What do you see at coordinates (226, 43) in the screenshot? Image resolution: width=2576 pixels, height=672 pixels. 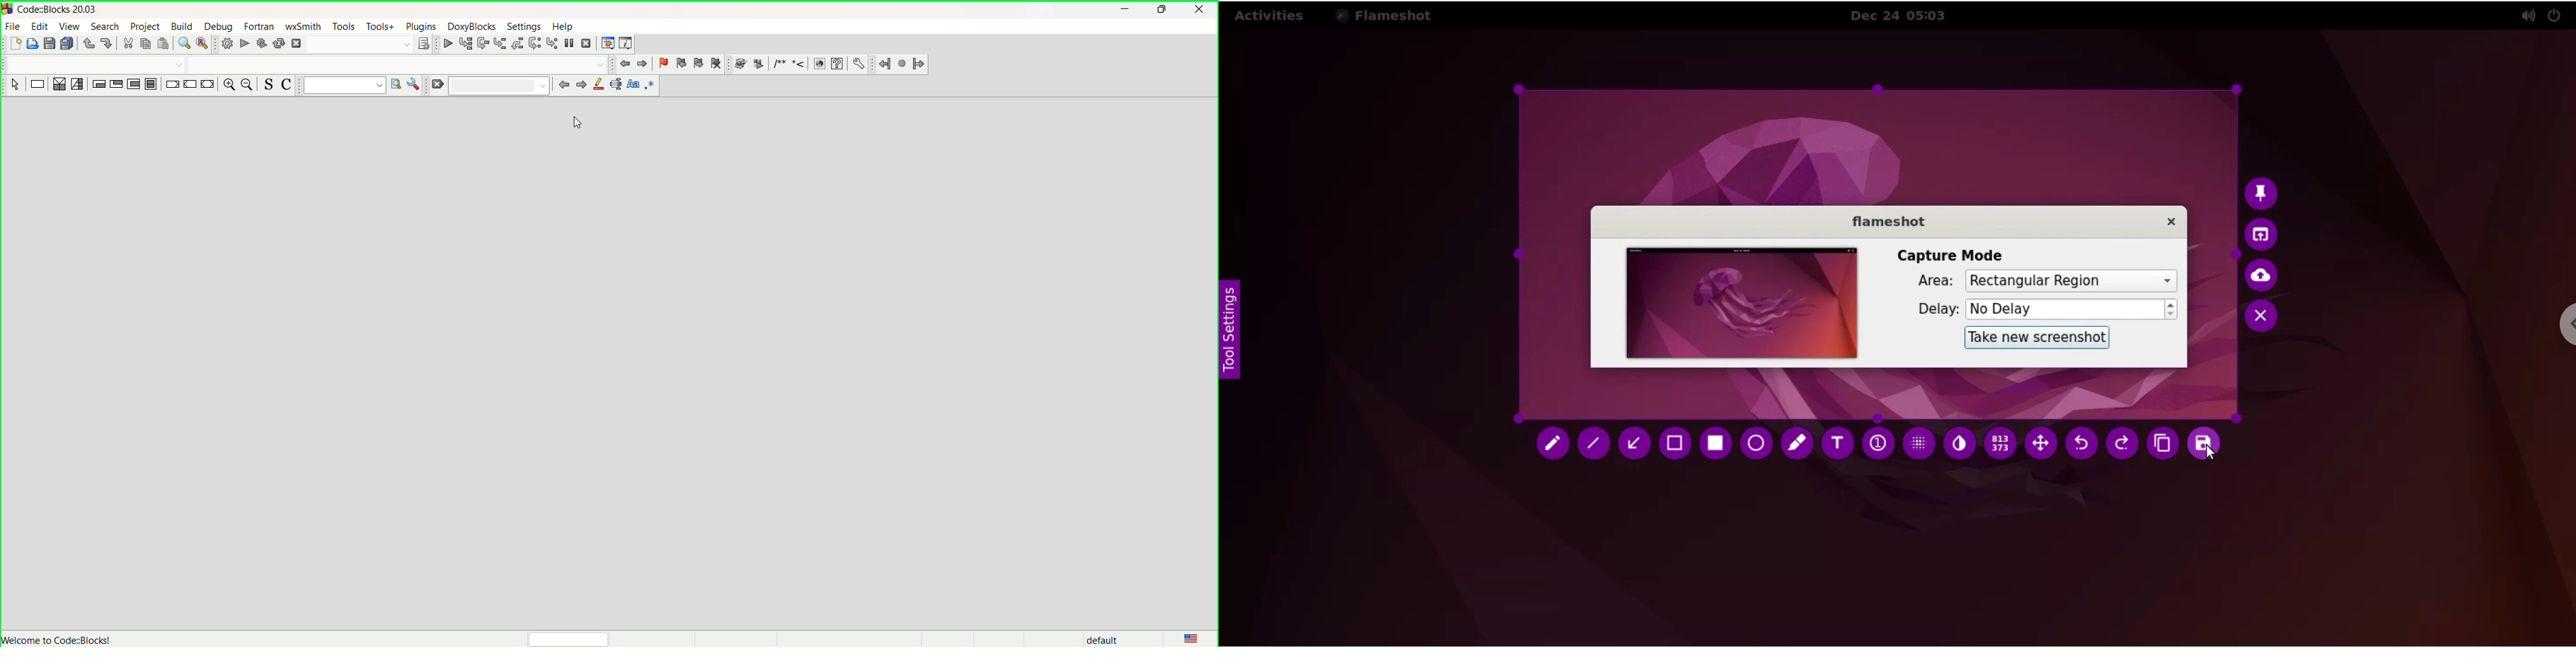 I see `build` at bounding box center [226, 43].